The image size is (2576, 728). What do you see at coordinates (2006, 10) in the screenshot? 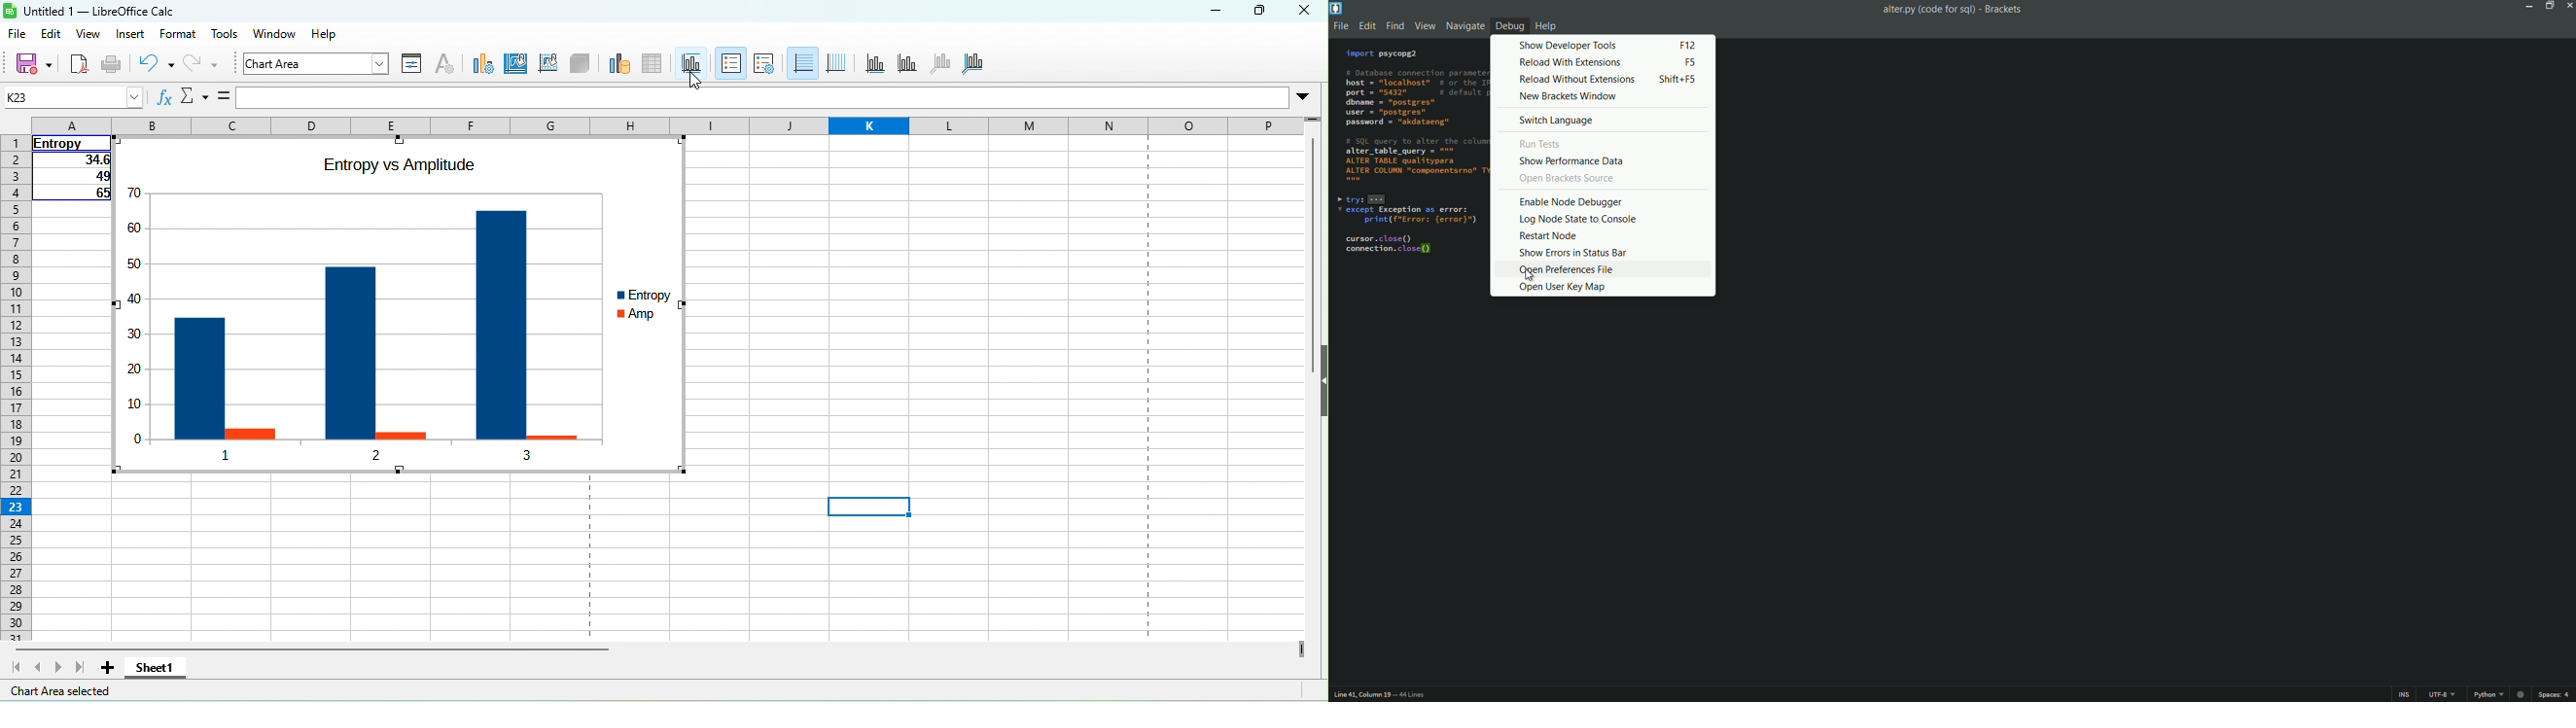
I see `Brackets` at bounding box center [2006, 10].